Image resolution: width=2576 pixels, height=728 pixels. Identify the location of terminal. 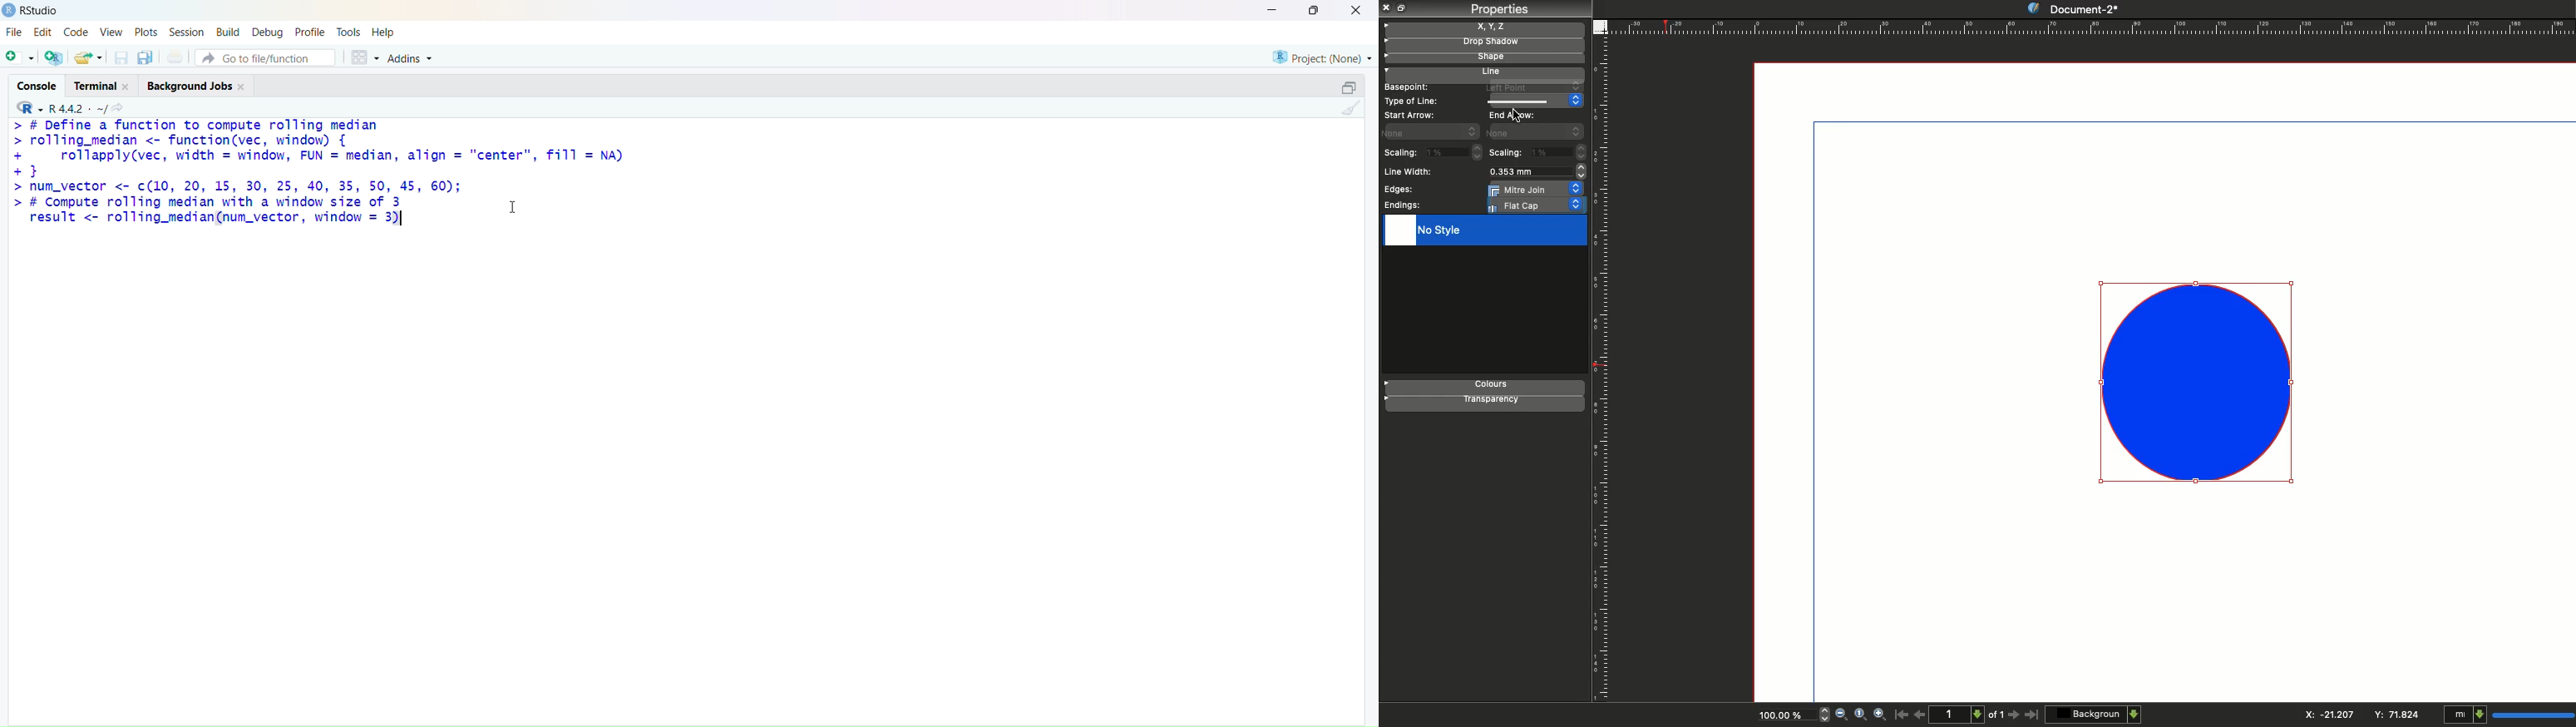
(95, 86).